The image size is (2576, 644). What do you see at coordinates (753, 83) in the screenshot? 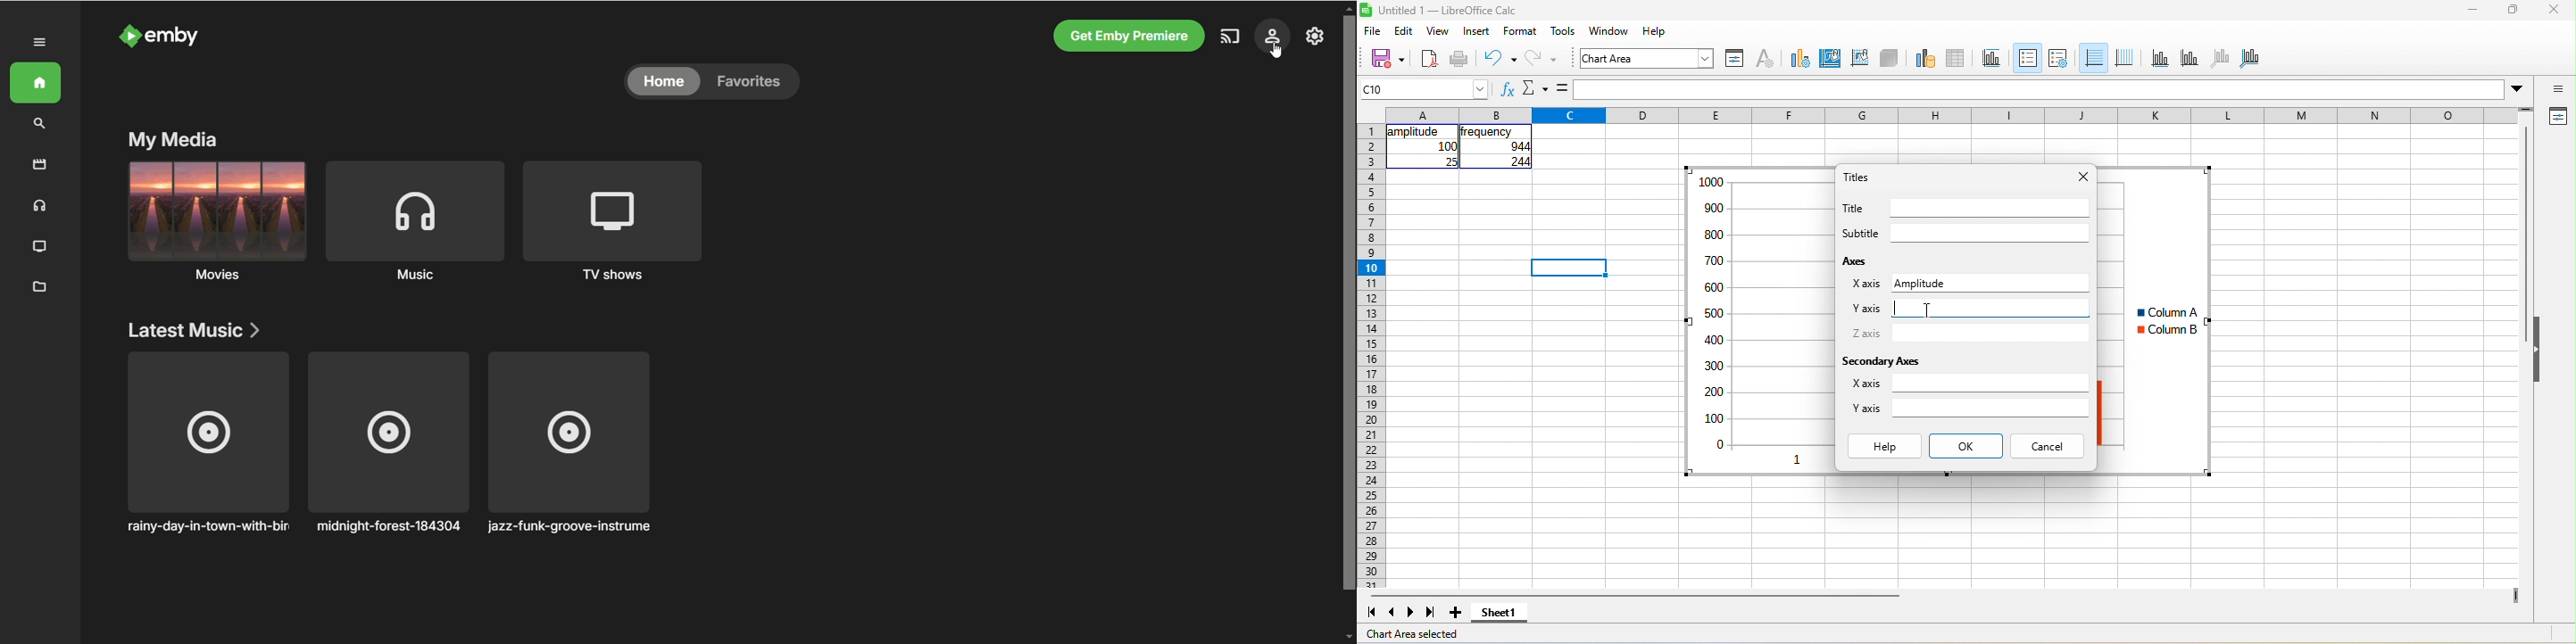
I see `favorites` at bounding box center [753, 83].